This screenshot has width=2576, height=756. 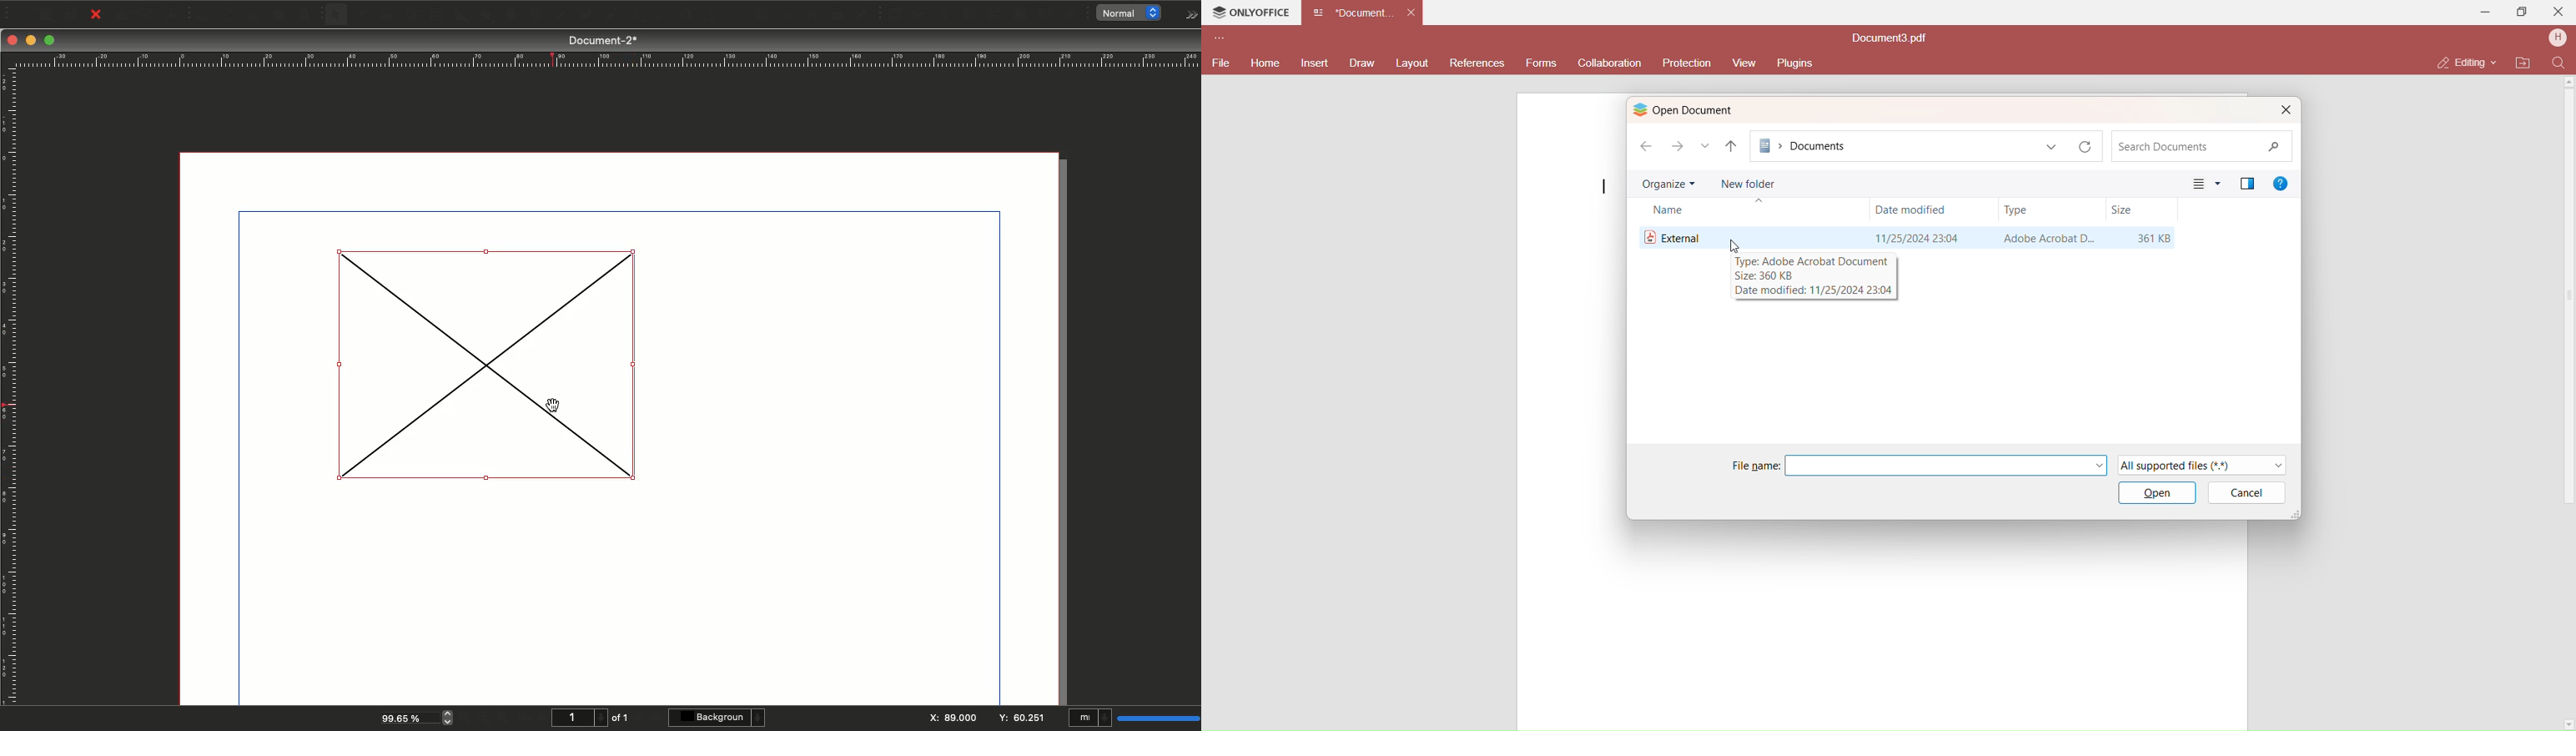 What do you see at coordinates (1678, 148) in the screenshot?
I see `forward` at bounding box center [1678, 148].